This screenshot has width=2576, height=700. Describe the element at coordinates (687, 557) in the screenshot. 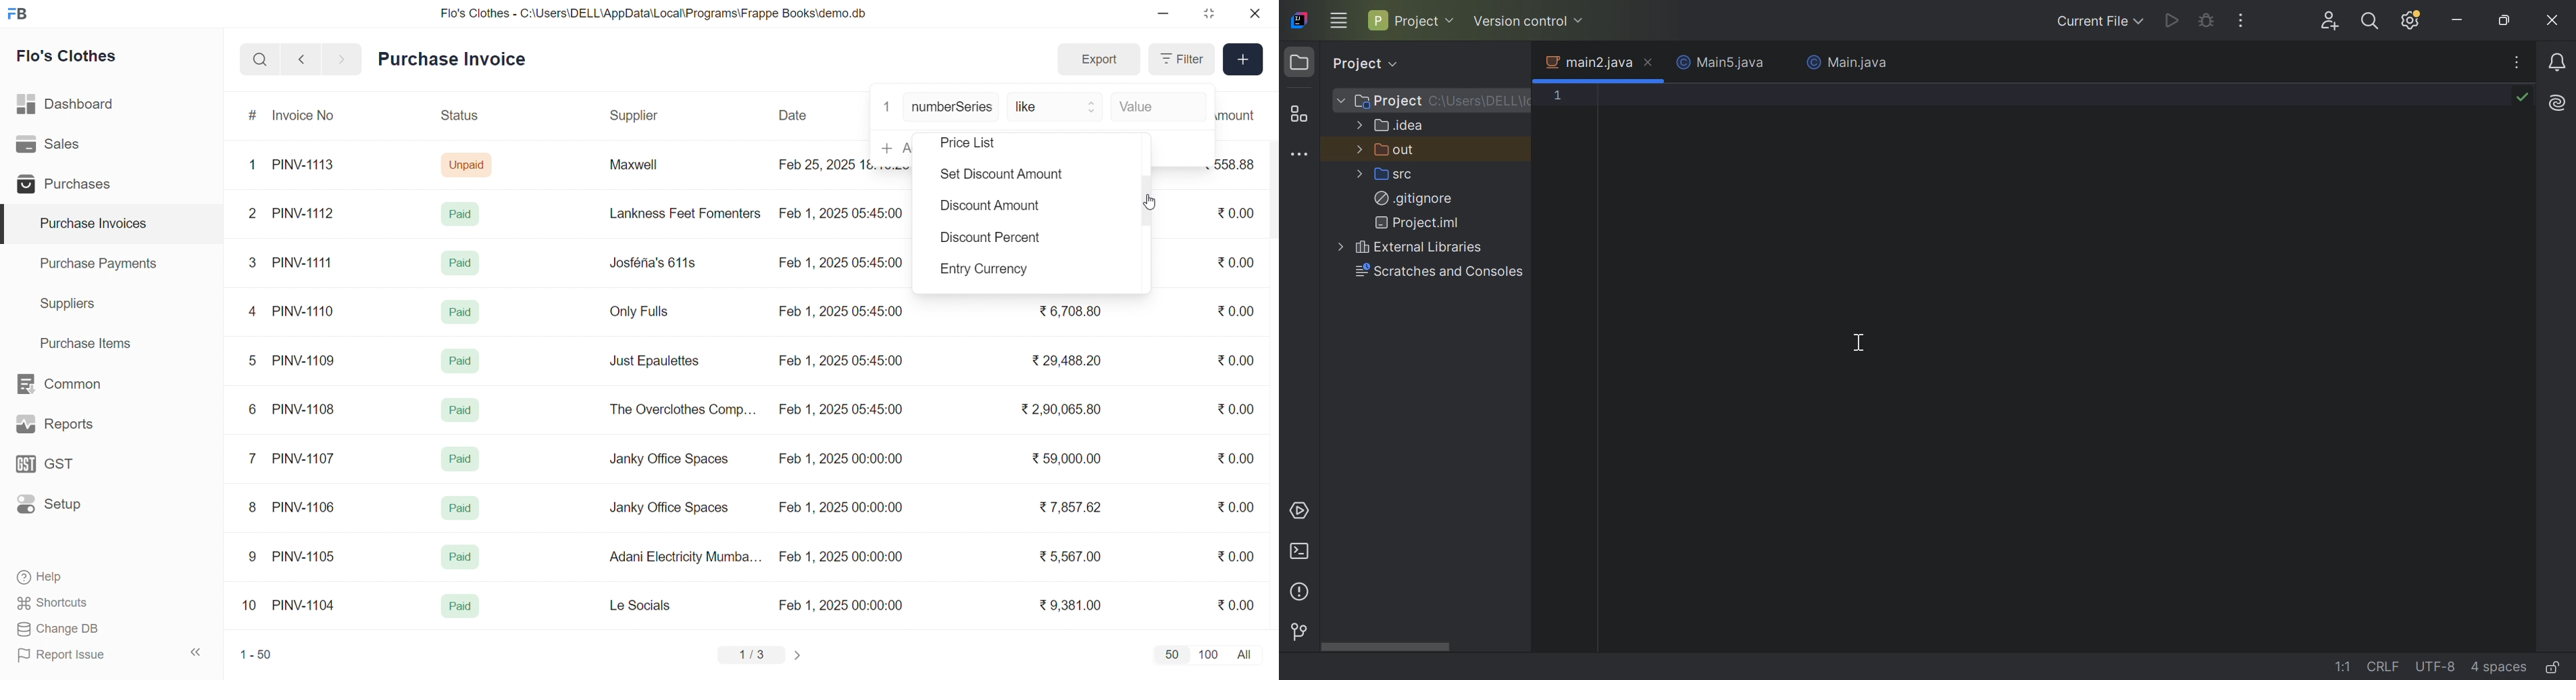

I see `Adani Electricity Mumba...` at that location.